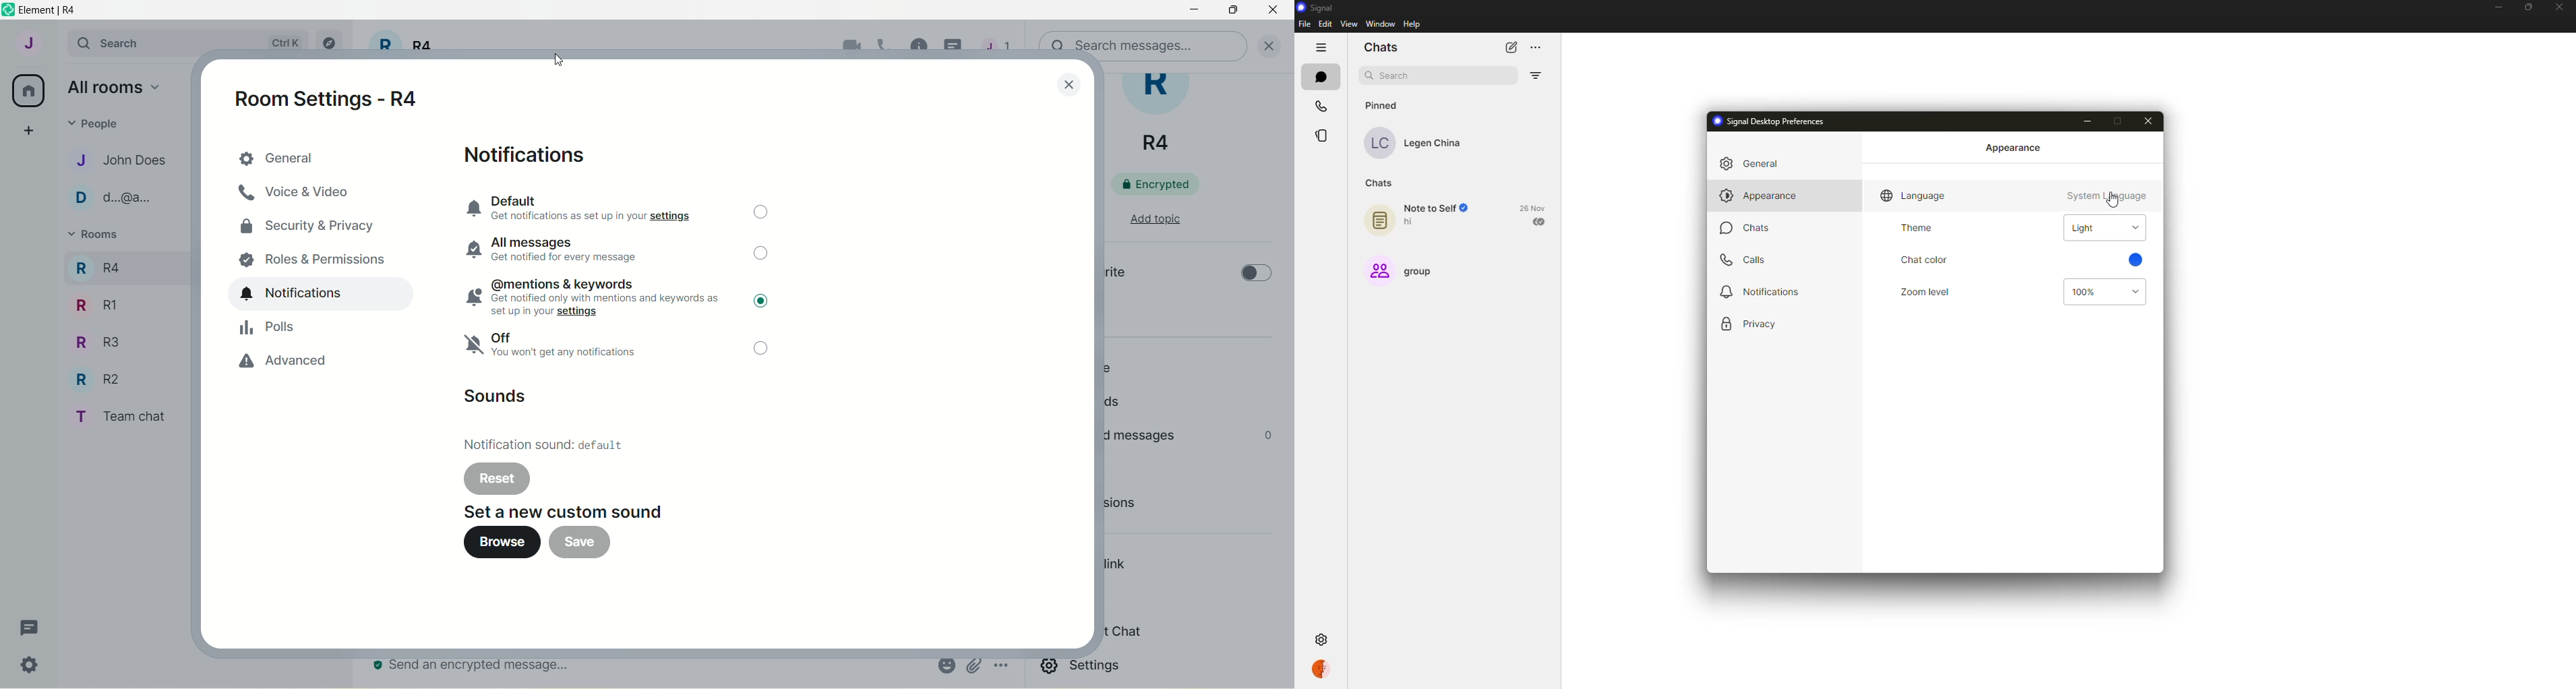  I want to click on appearance, so click(2013, 148).